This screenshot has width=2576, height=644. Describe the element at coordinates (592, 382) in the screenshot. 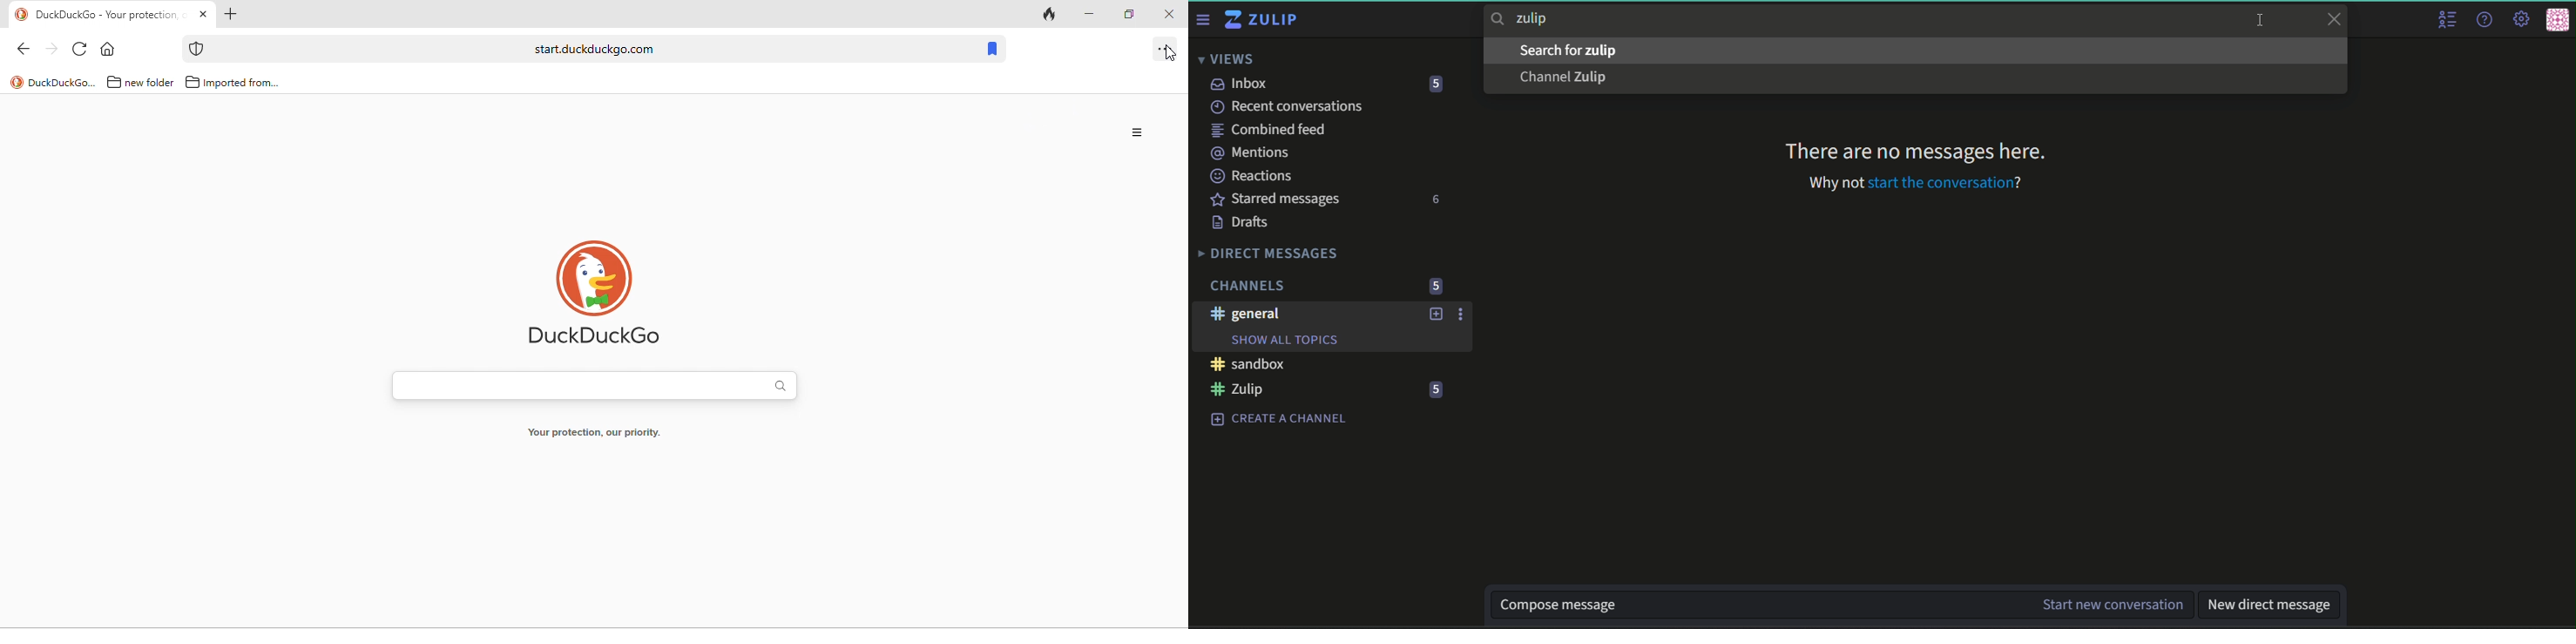

I see `search bar` at that location.